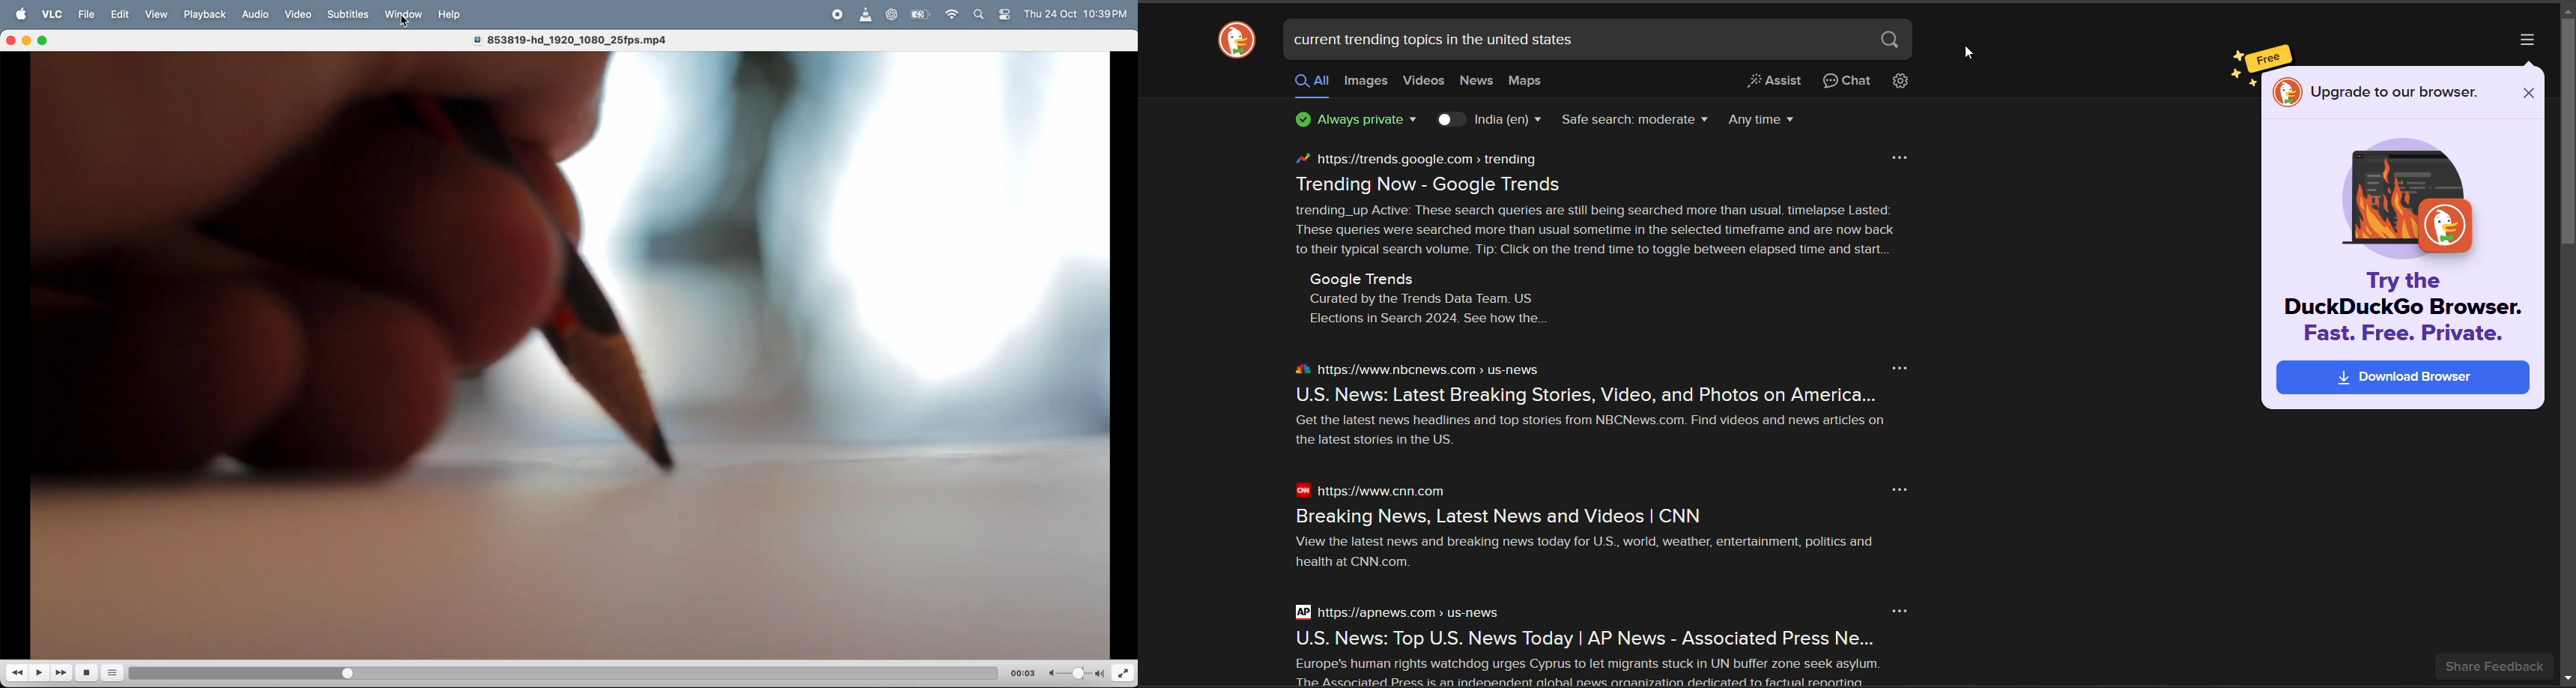 This screenshot has height=700, width=2576. Describe the element at coordinates (1418, 159) in the screenshot. I see `https//trends google.com > trending` at that location.